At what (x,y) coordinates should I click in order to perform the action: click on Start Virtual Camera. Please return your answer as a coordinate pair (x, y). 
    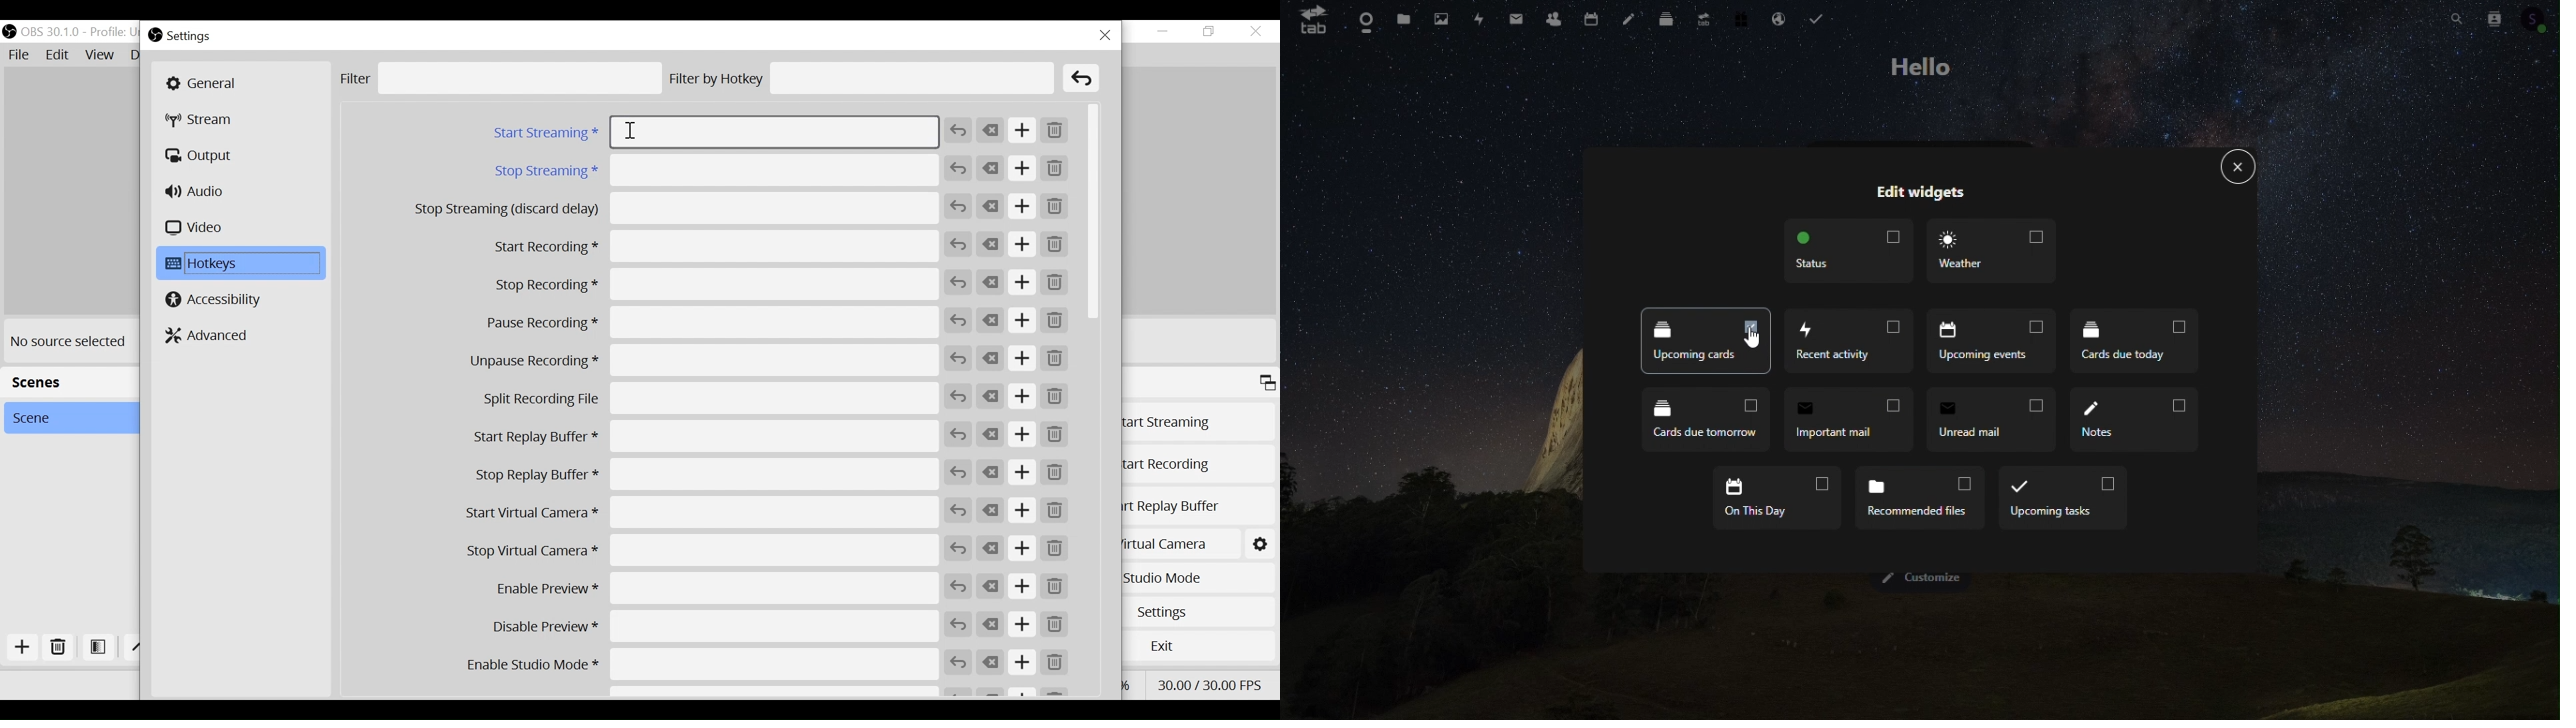
    Looking at the image, I should click on (1177, 545).